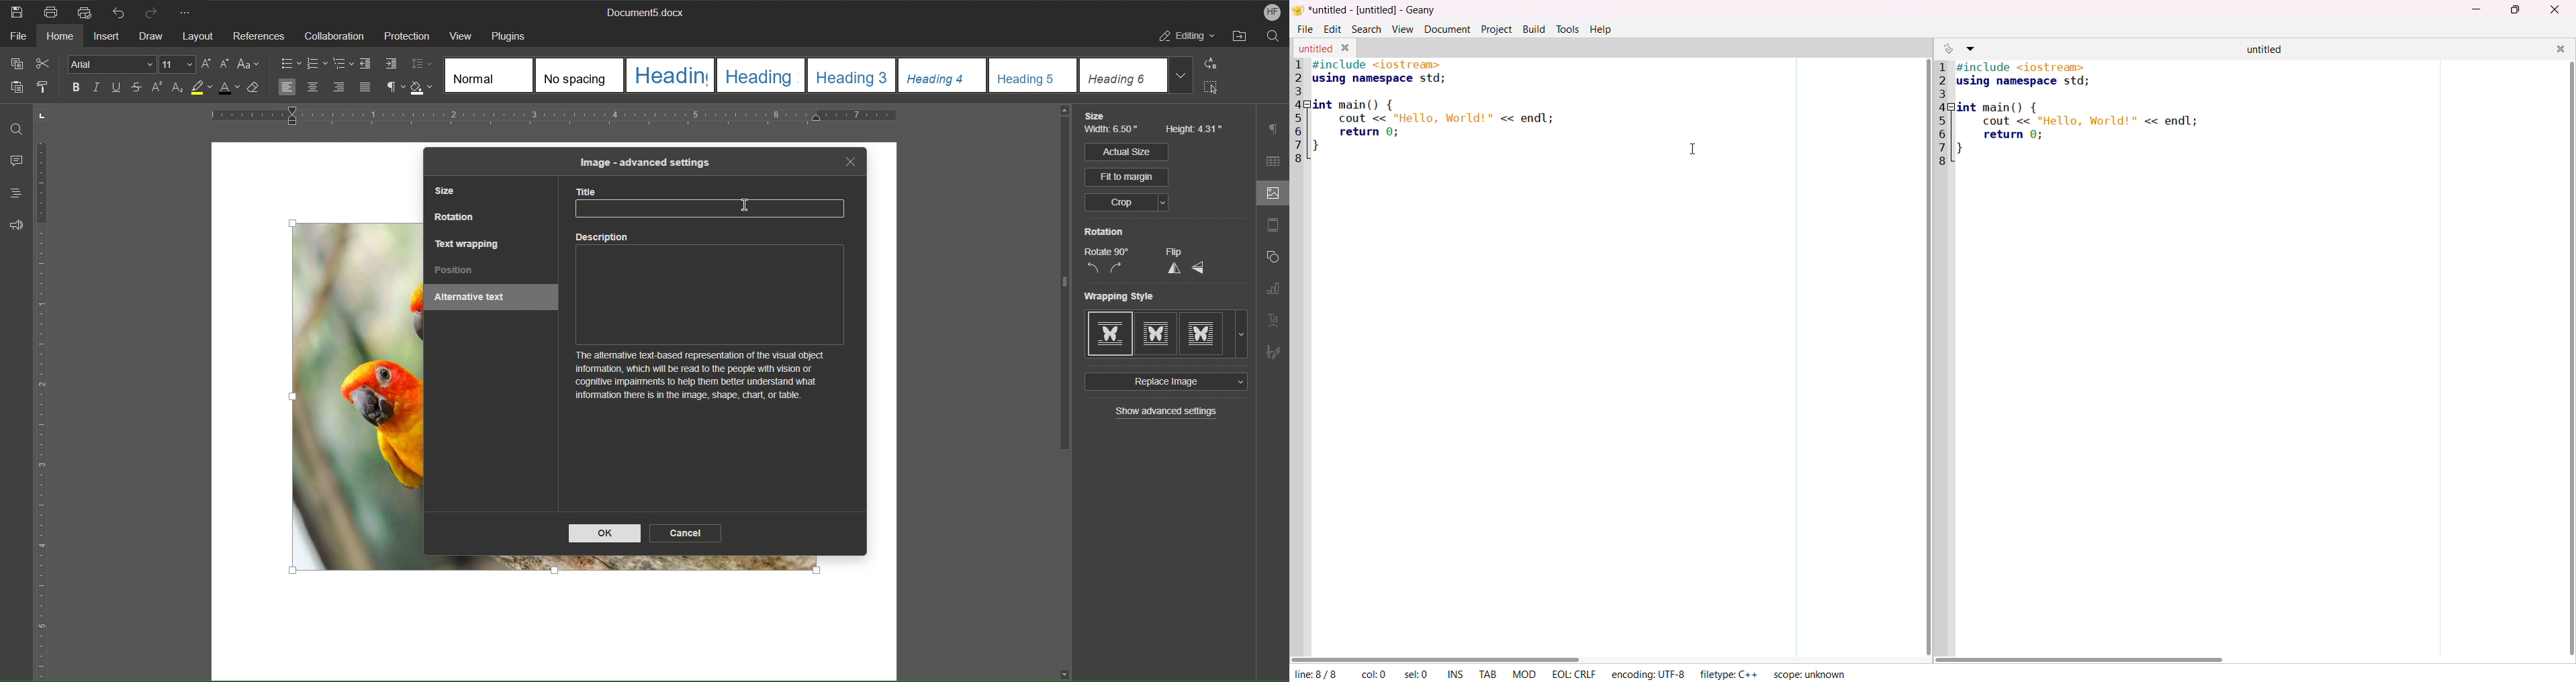 This screenshot has width=2576, height=700. What do you see at coordinates (1164, 382) in the screenshot?
I see `Replace Image` at bounding box center [1164, 382].